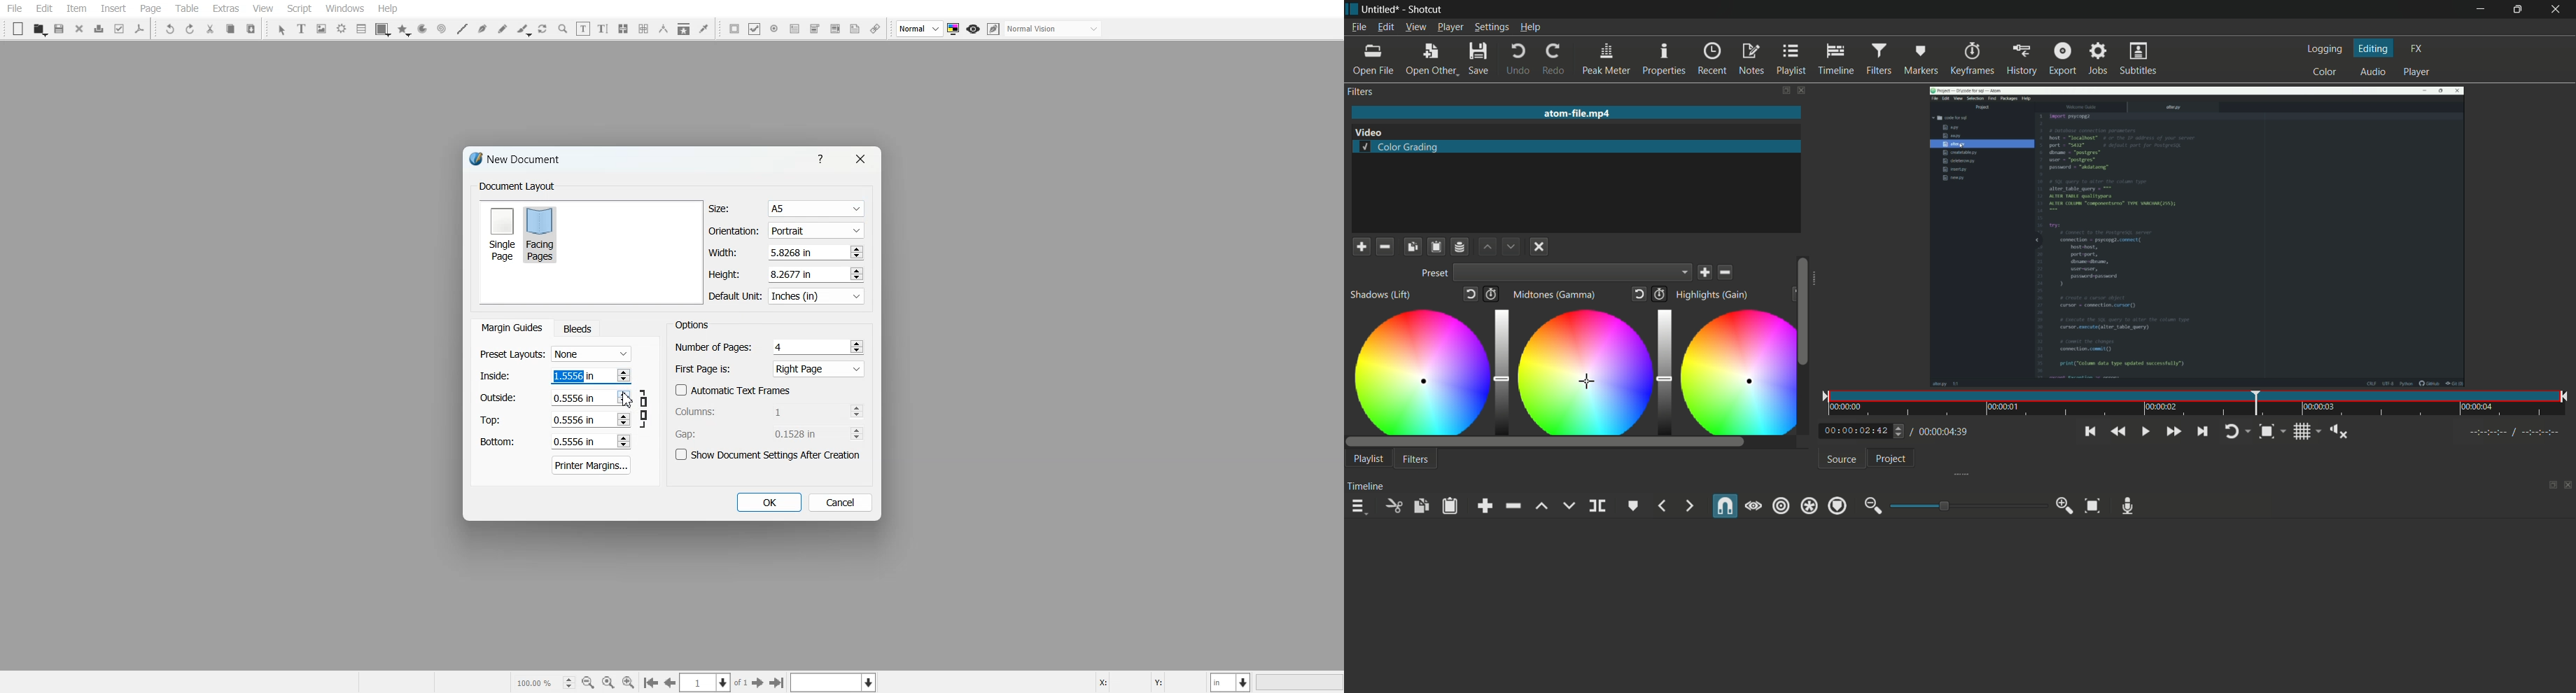 The height and width of the screenshot is (700, 2576). Describe the element at coordinates (787, 274) in the screenshot. I see `Height adjuster` at that location.